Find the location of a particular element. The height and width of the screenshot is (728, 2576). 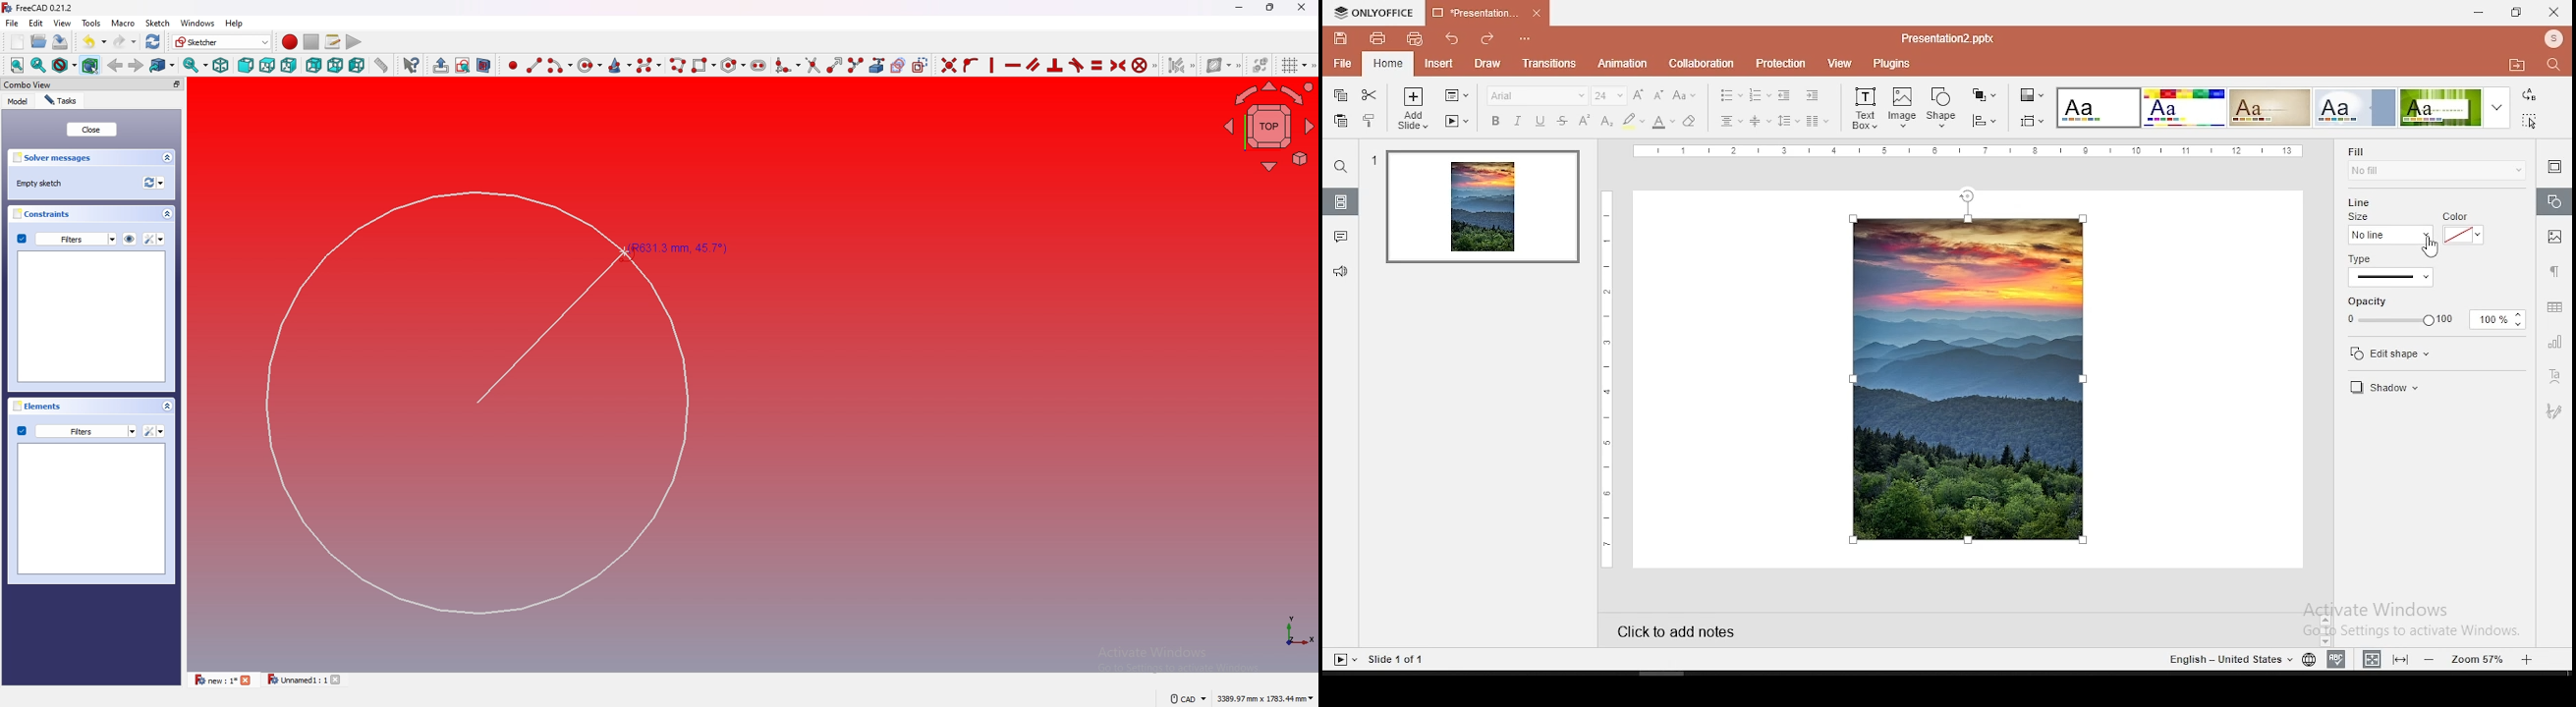

fit to width is located at coordinates (2370, 658).